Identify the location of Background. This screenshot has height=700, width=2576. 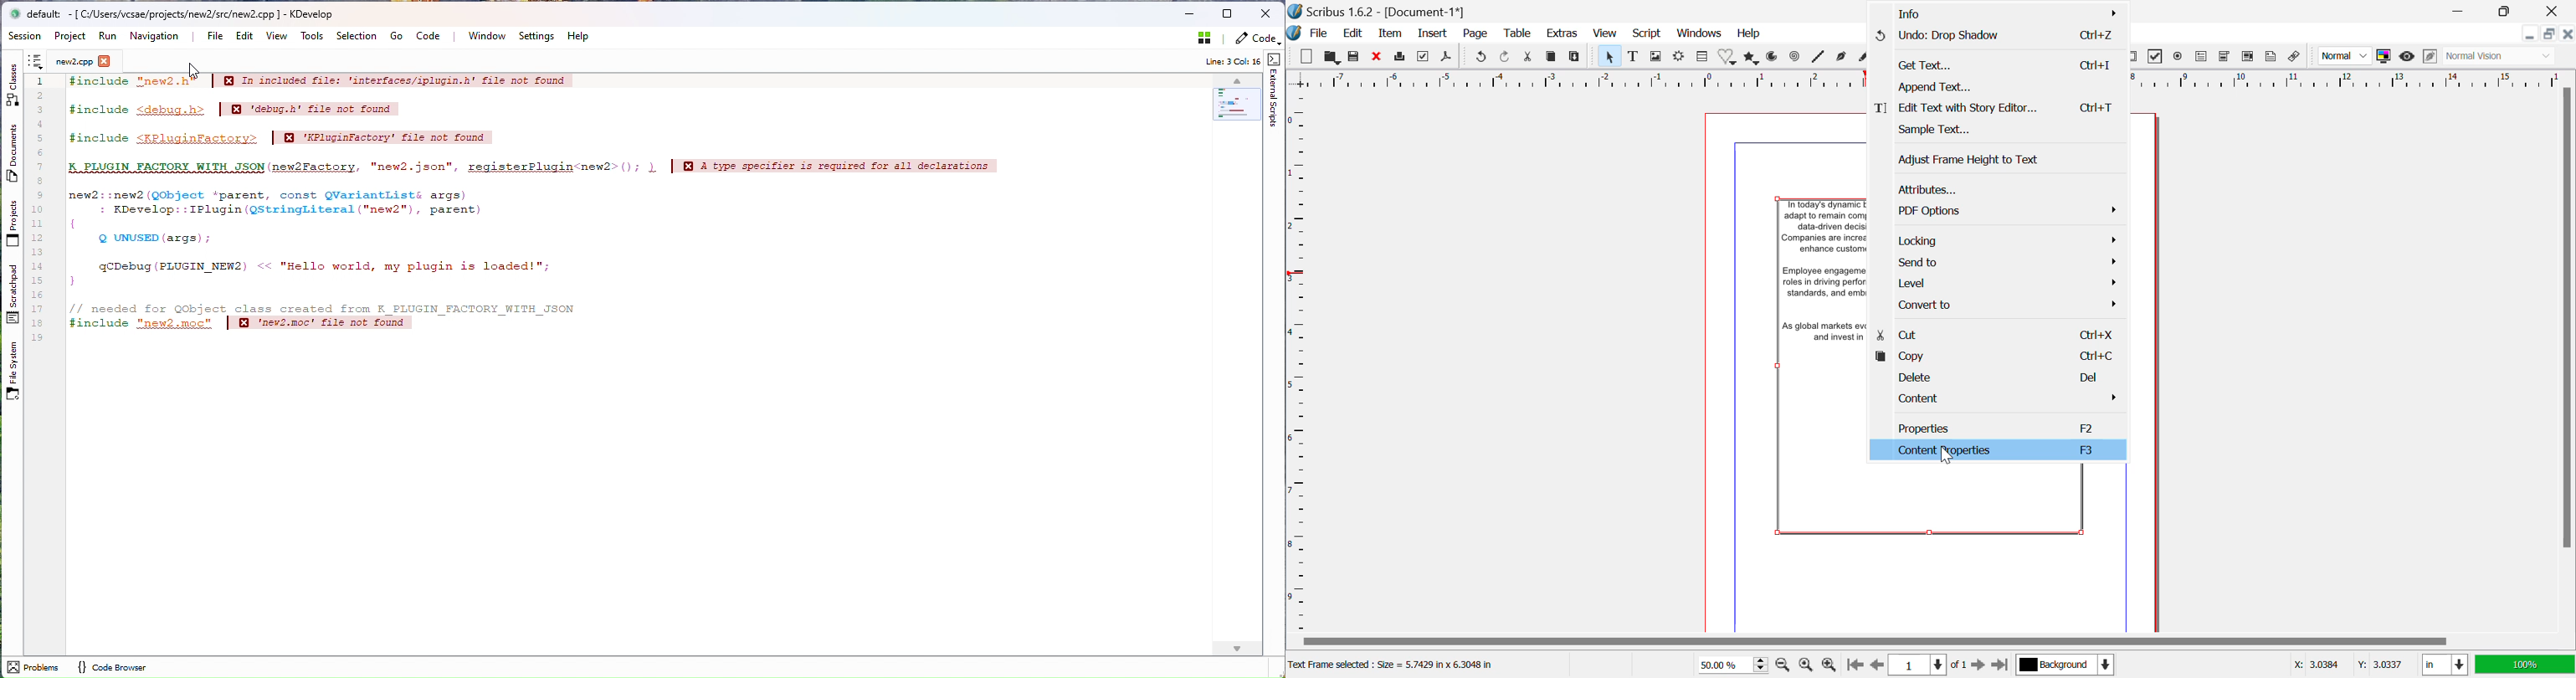
(2064, 664).